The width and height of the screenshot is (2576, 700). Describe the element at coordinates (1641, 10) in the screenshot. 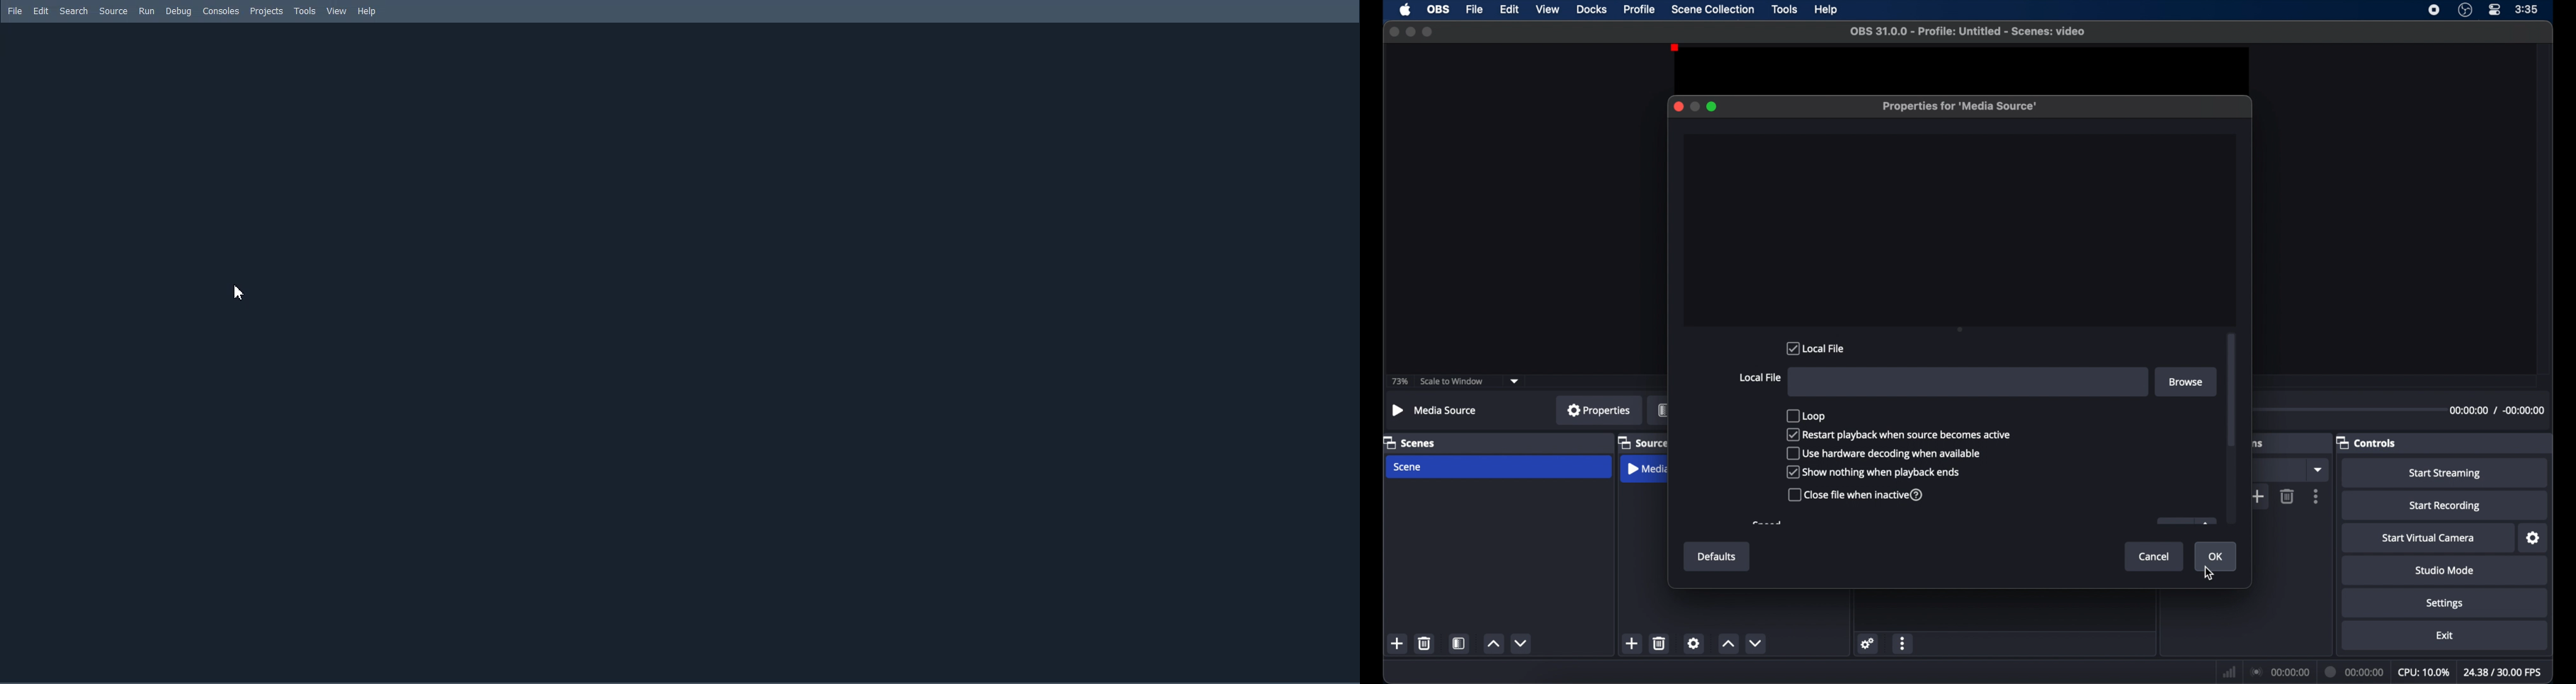

I see `profile` at that location.